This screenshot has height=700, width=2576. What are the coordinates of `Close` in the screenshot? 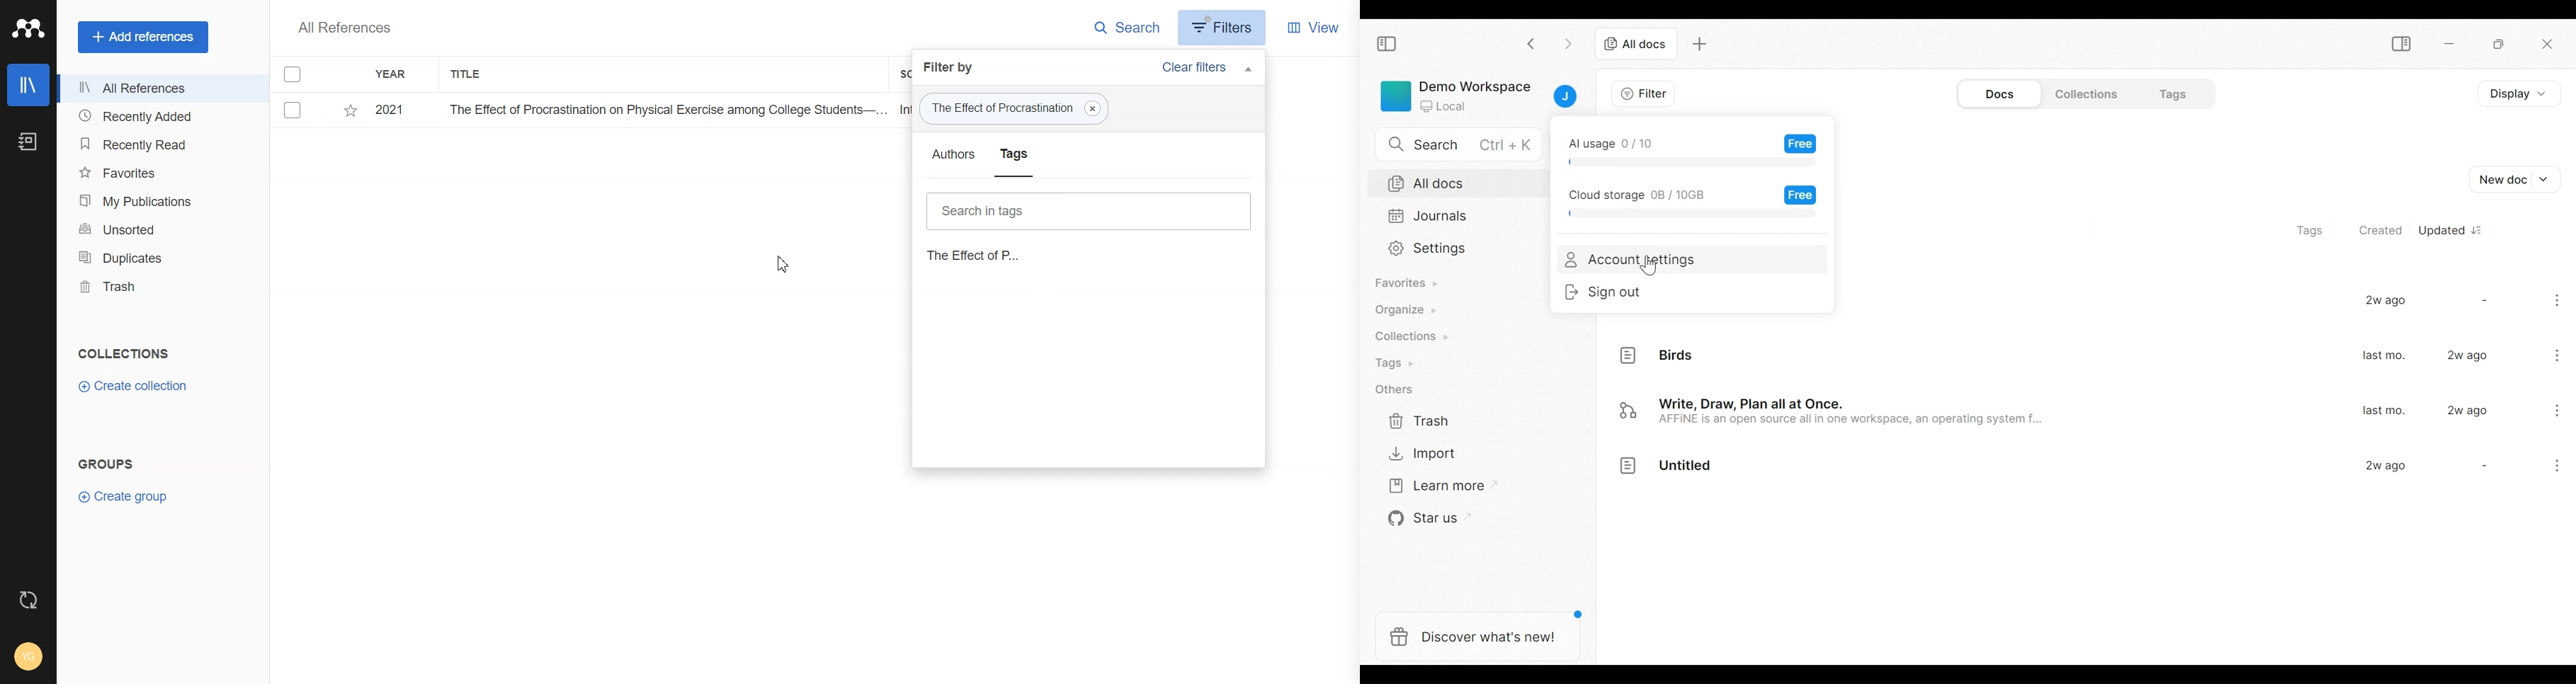 It's located at (1096, 108).